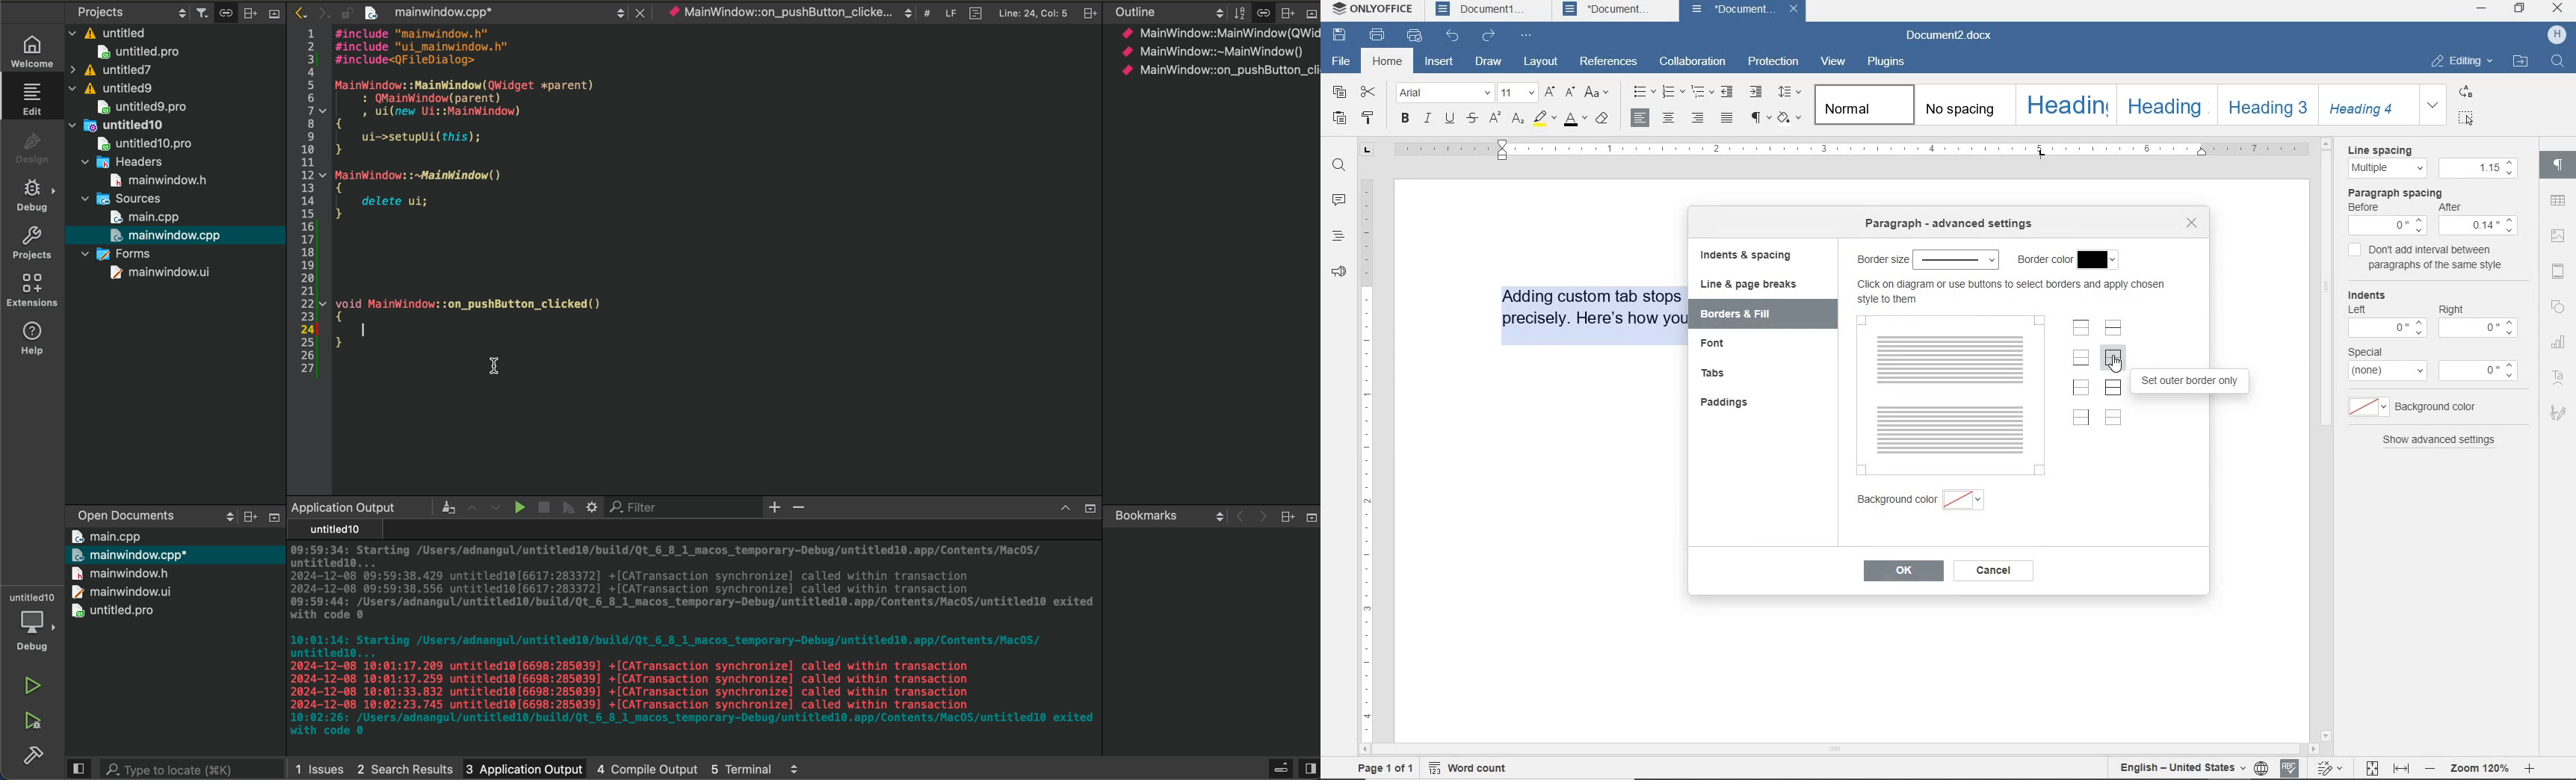 Image resolution: width=2576 pixels, height=784 pixels. Describe the element at coordinates (1339, 166) in the screenshot. I see `find` at that location.